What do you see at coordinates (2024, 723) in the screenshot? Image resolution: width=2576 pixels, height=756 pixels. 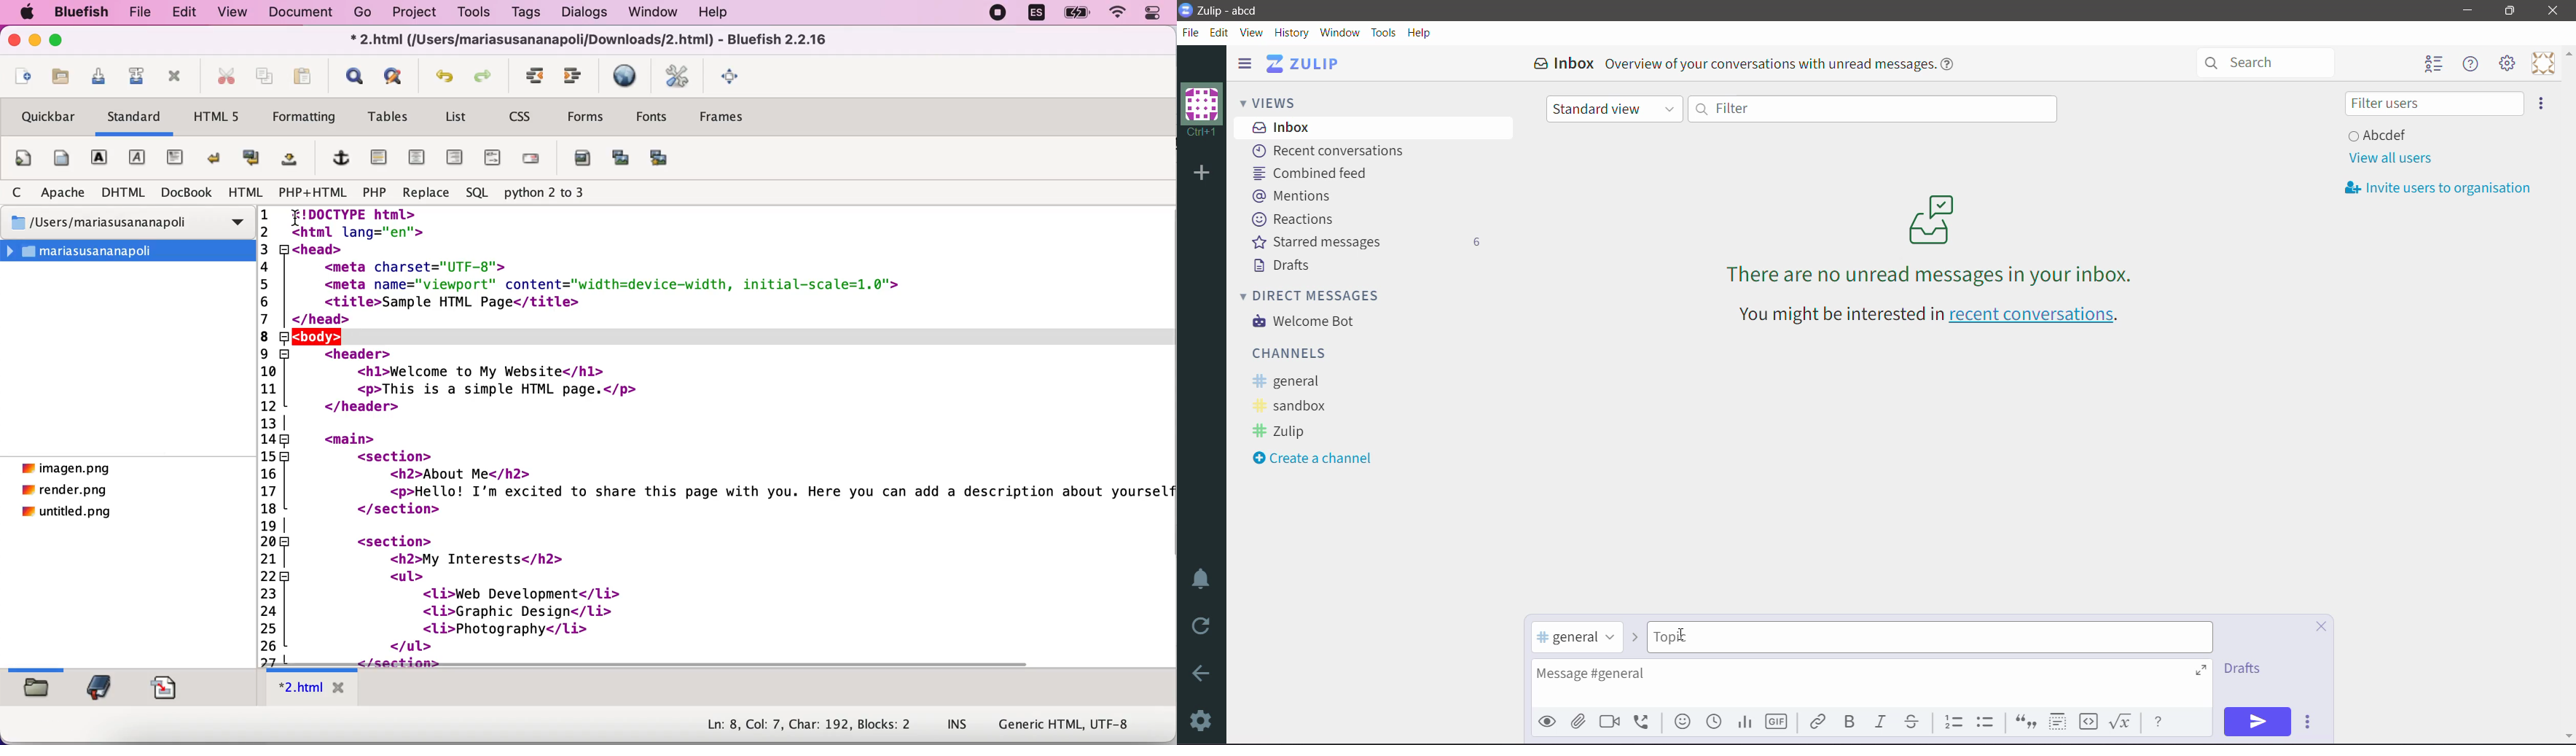 I see `Quote` at bounding box center [2024, 723].